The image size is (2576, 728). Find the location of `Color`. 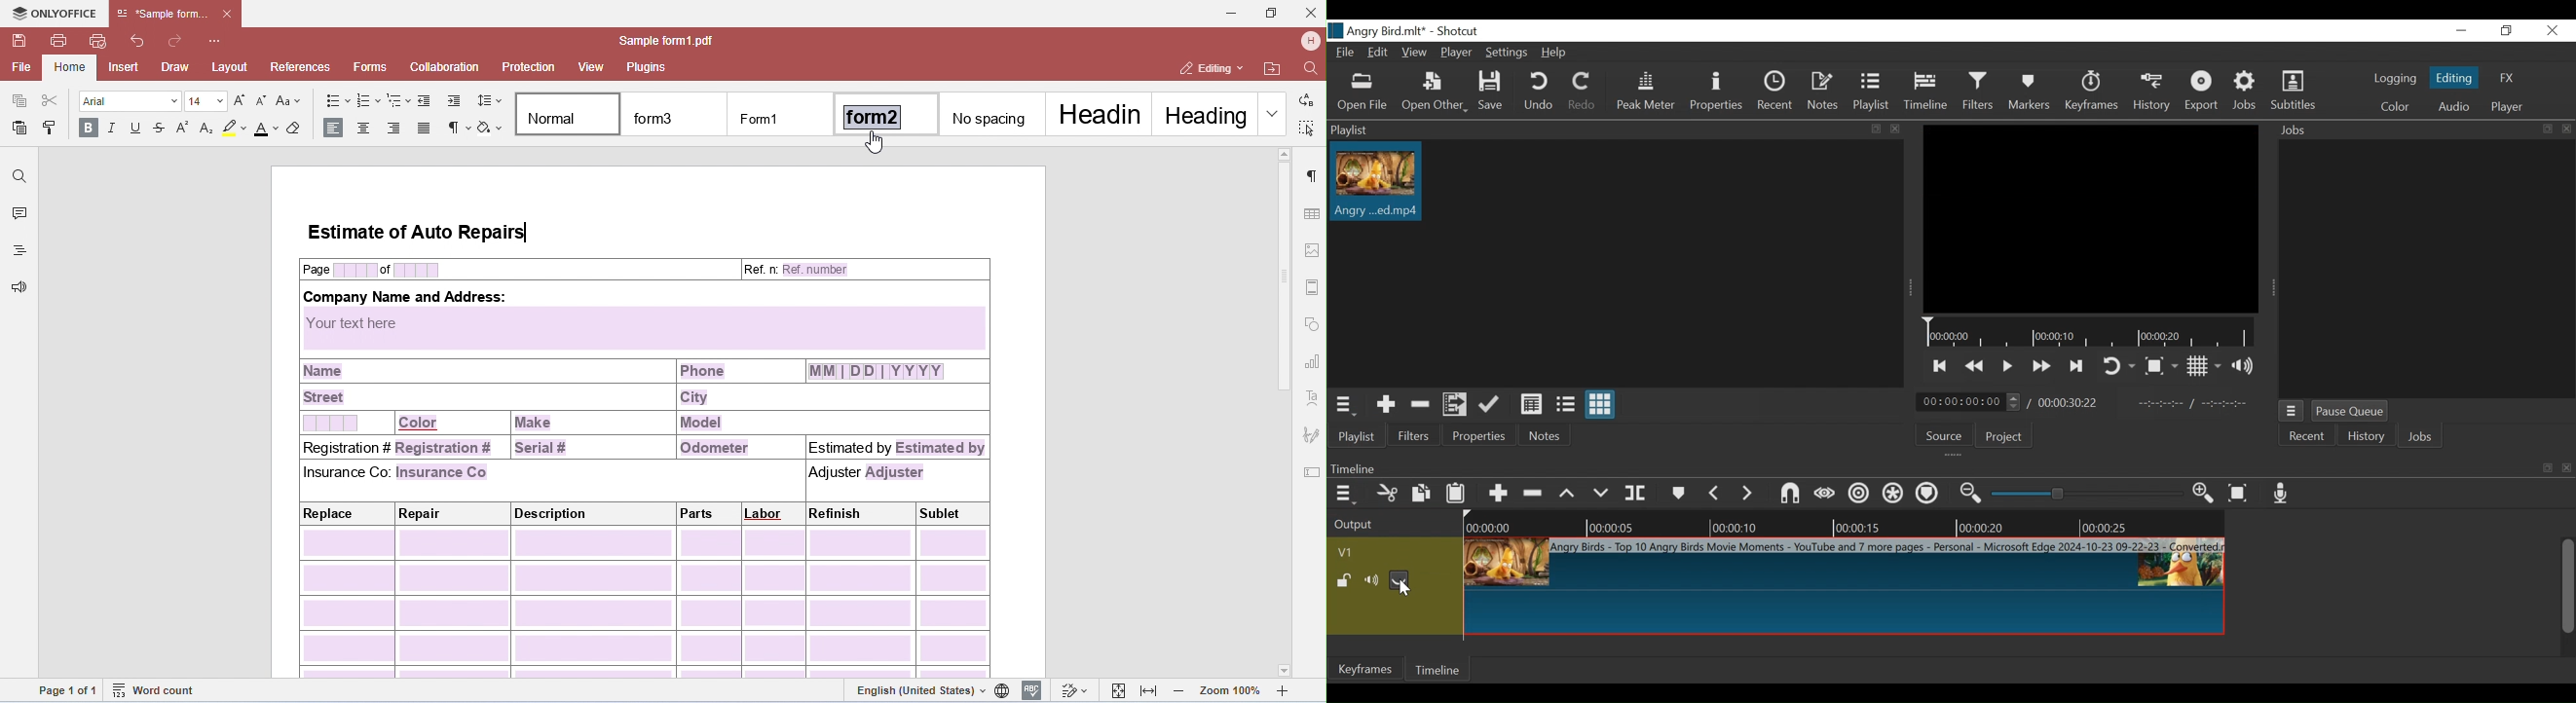

Color is located at coordinates (2396, 107).